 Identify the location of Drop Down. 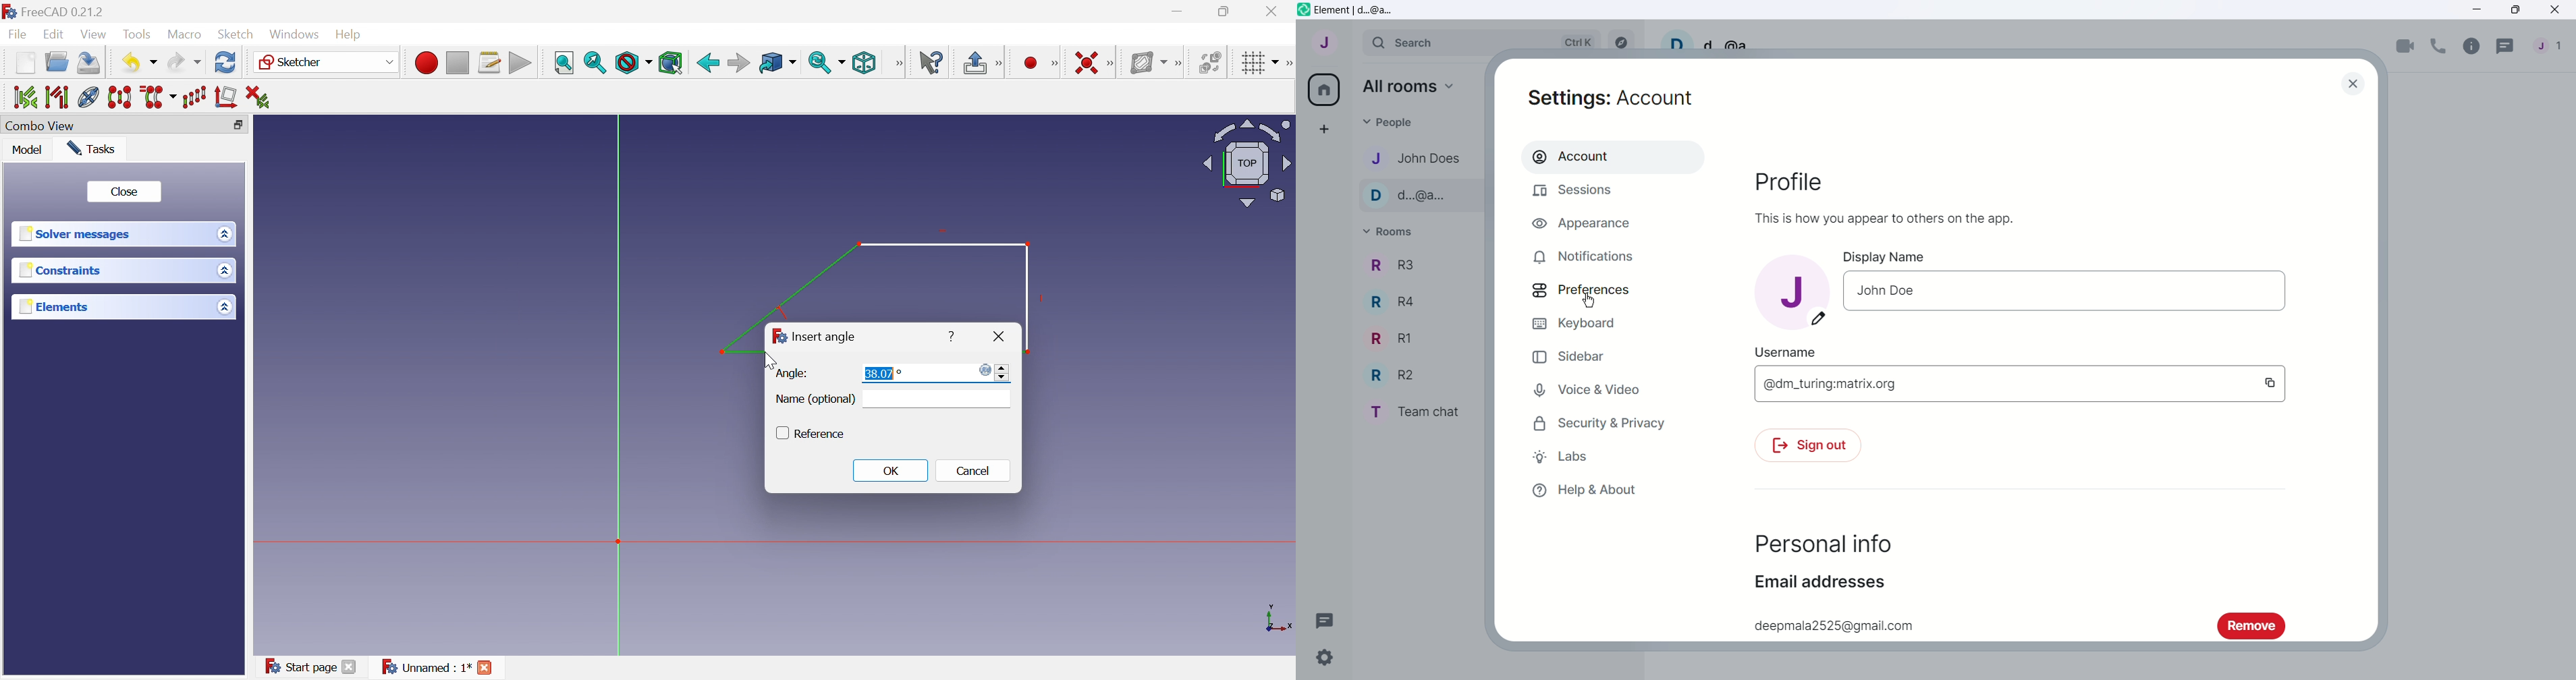
(1276, 60).